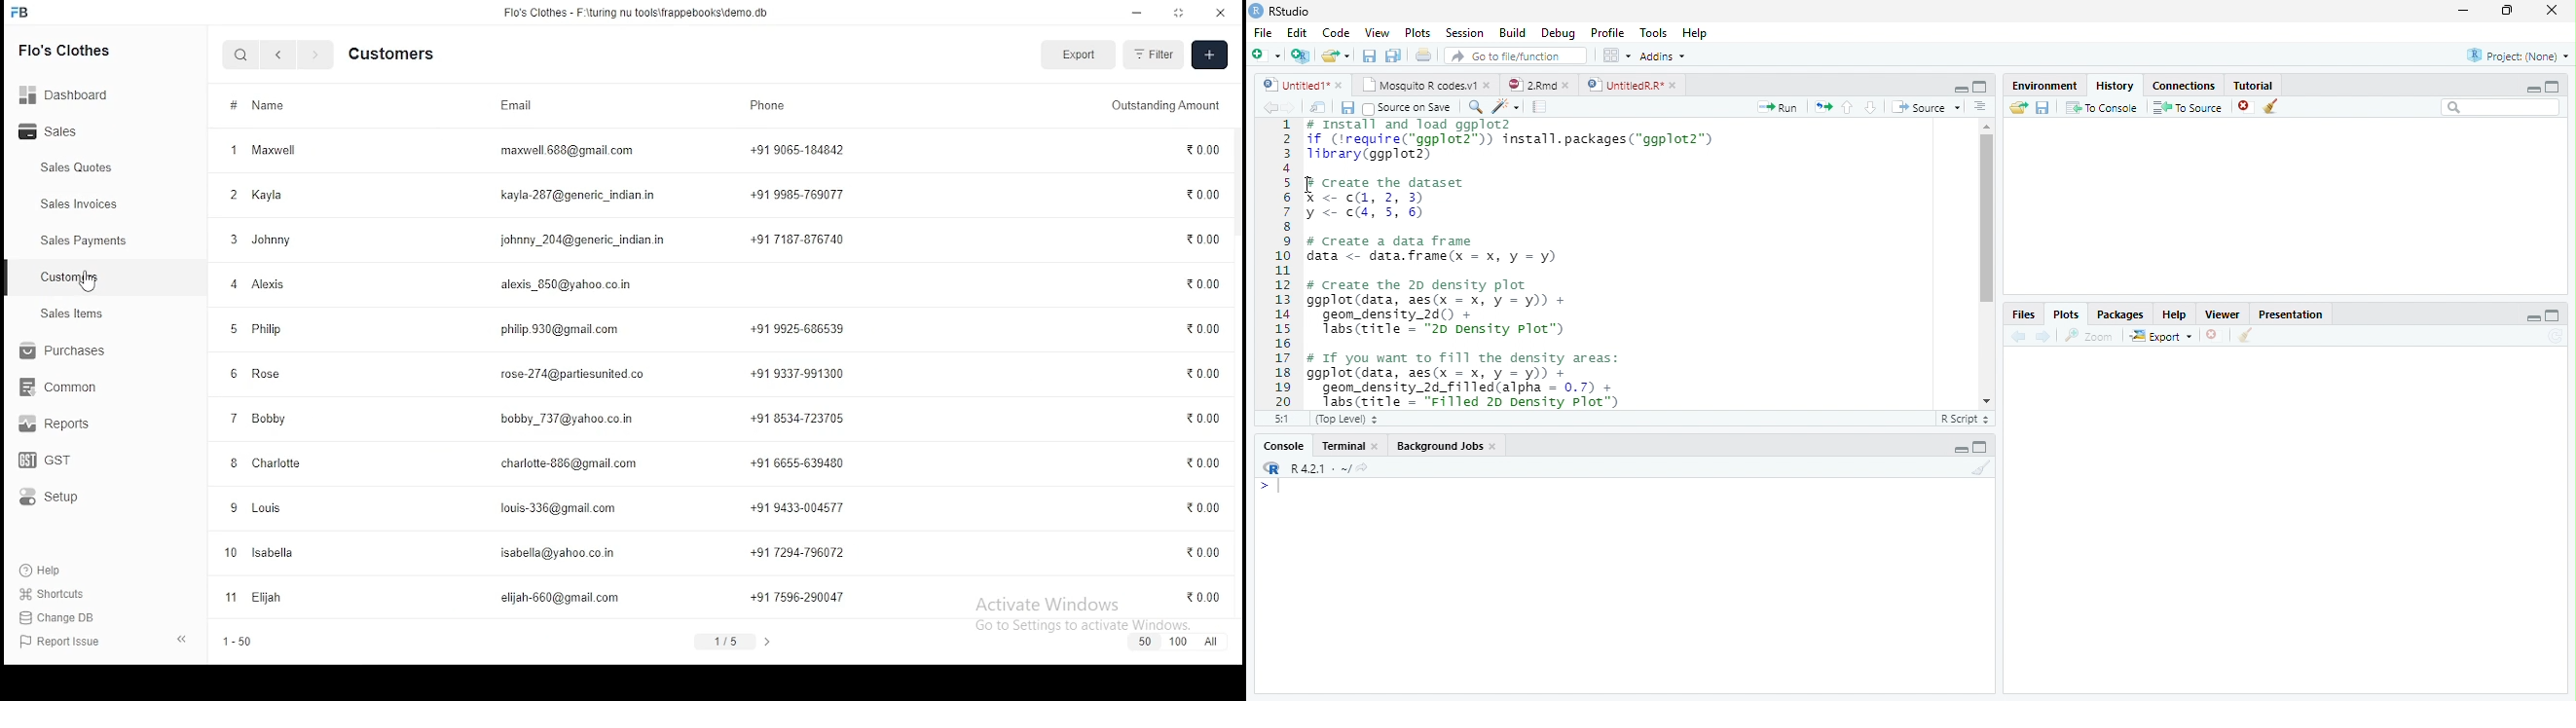  Describe the element at coordinates (2174, 316) in the screenshot. I see `Help` at that location.